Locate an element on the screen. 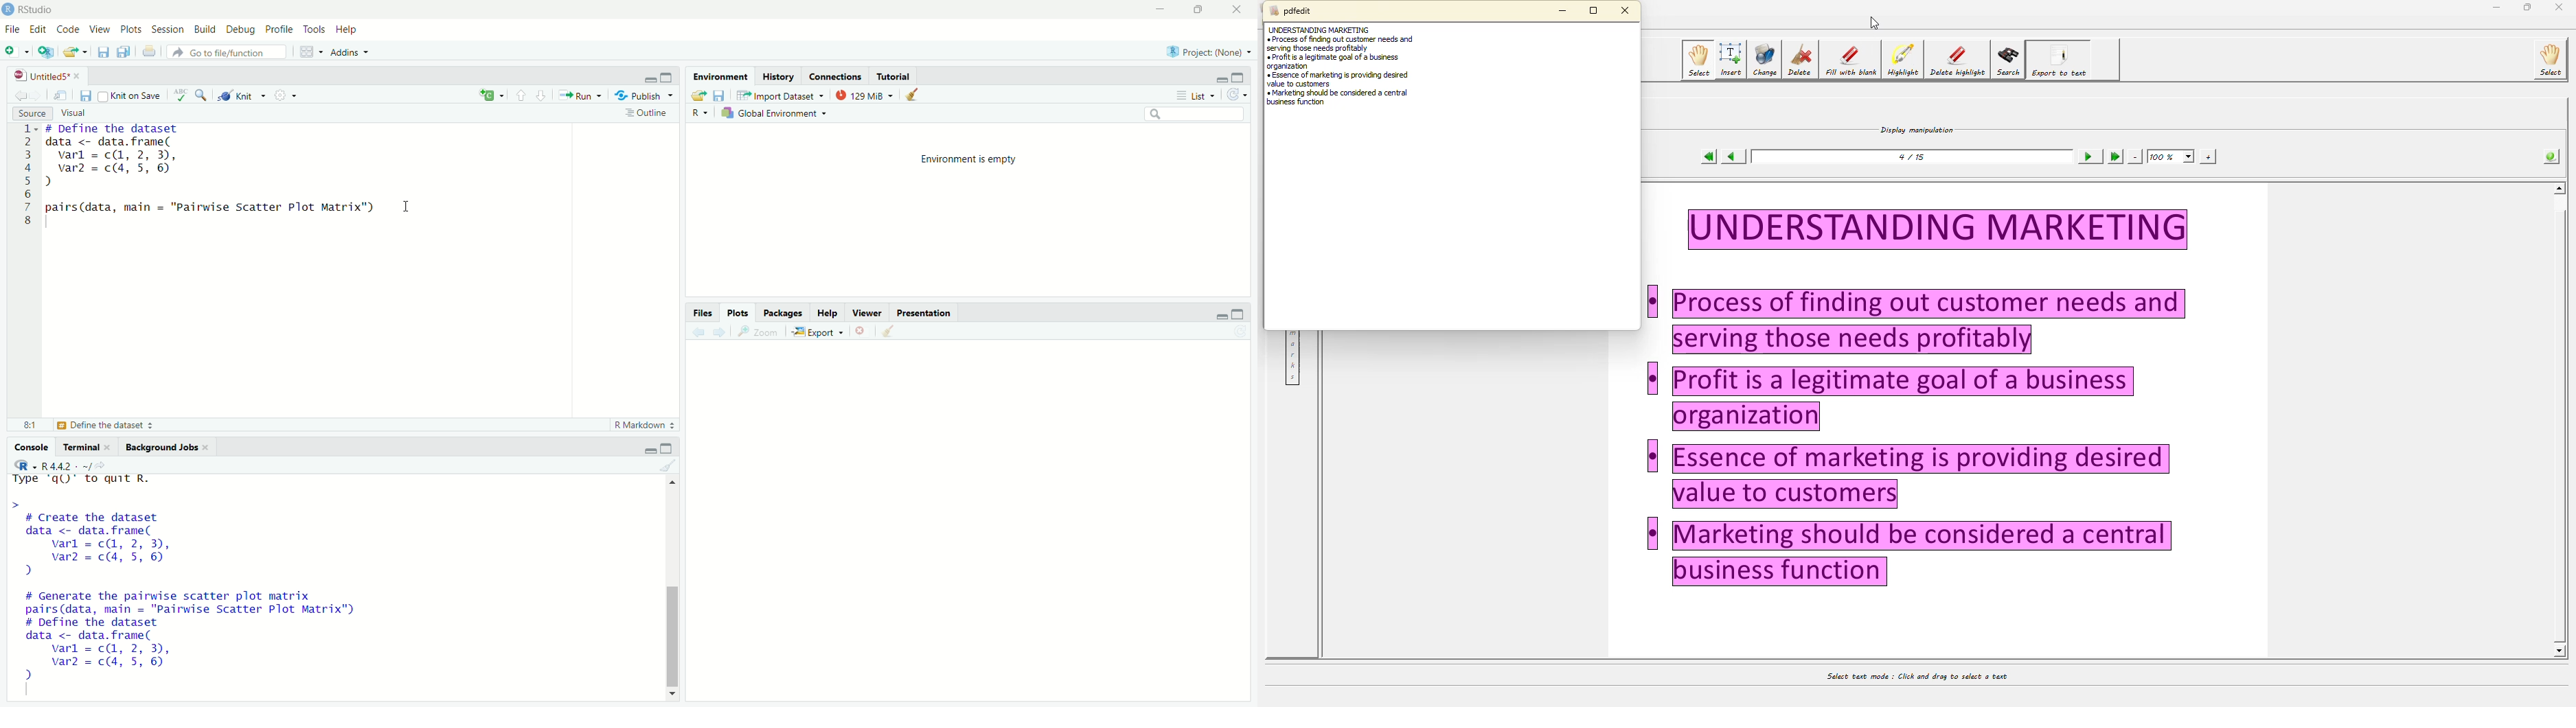 Image resolution: width=2576 pixels, height=728 pixels. RStudio is located at coordinates (33, 10).